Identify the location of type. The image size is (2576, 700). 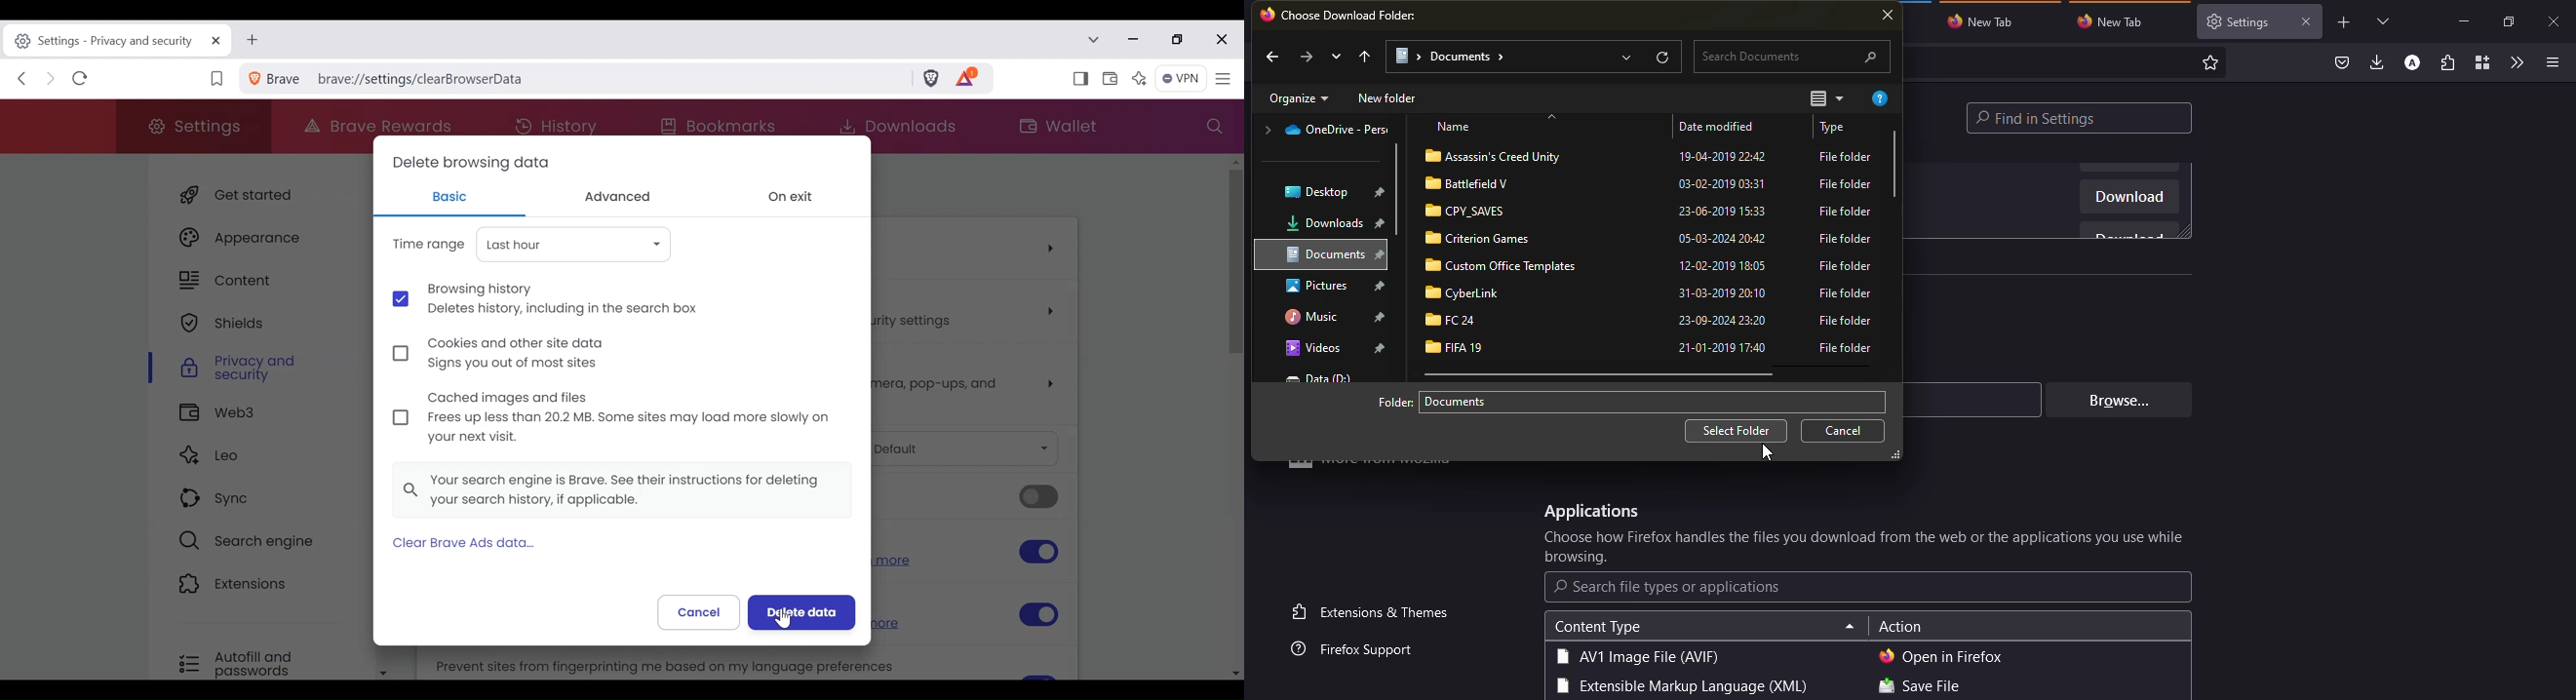
(1845, 349).